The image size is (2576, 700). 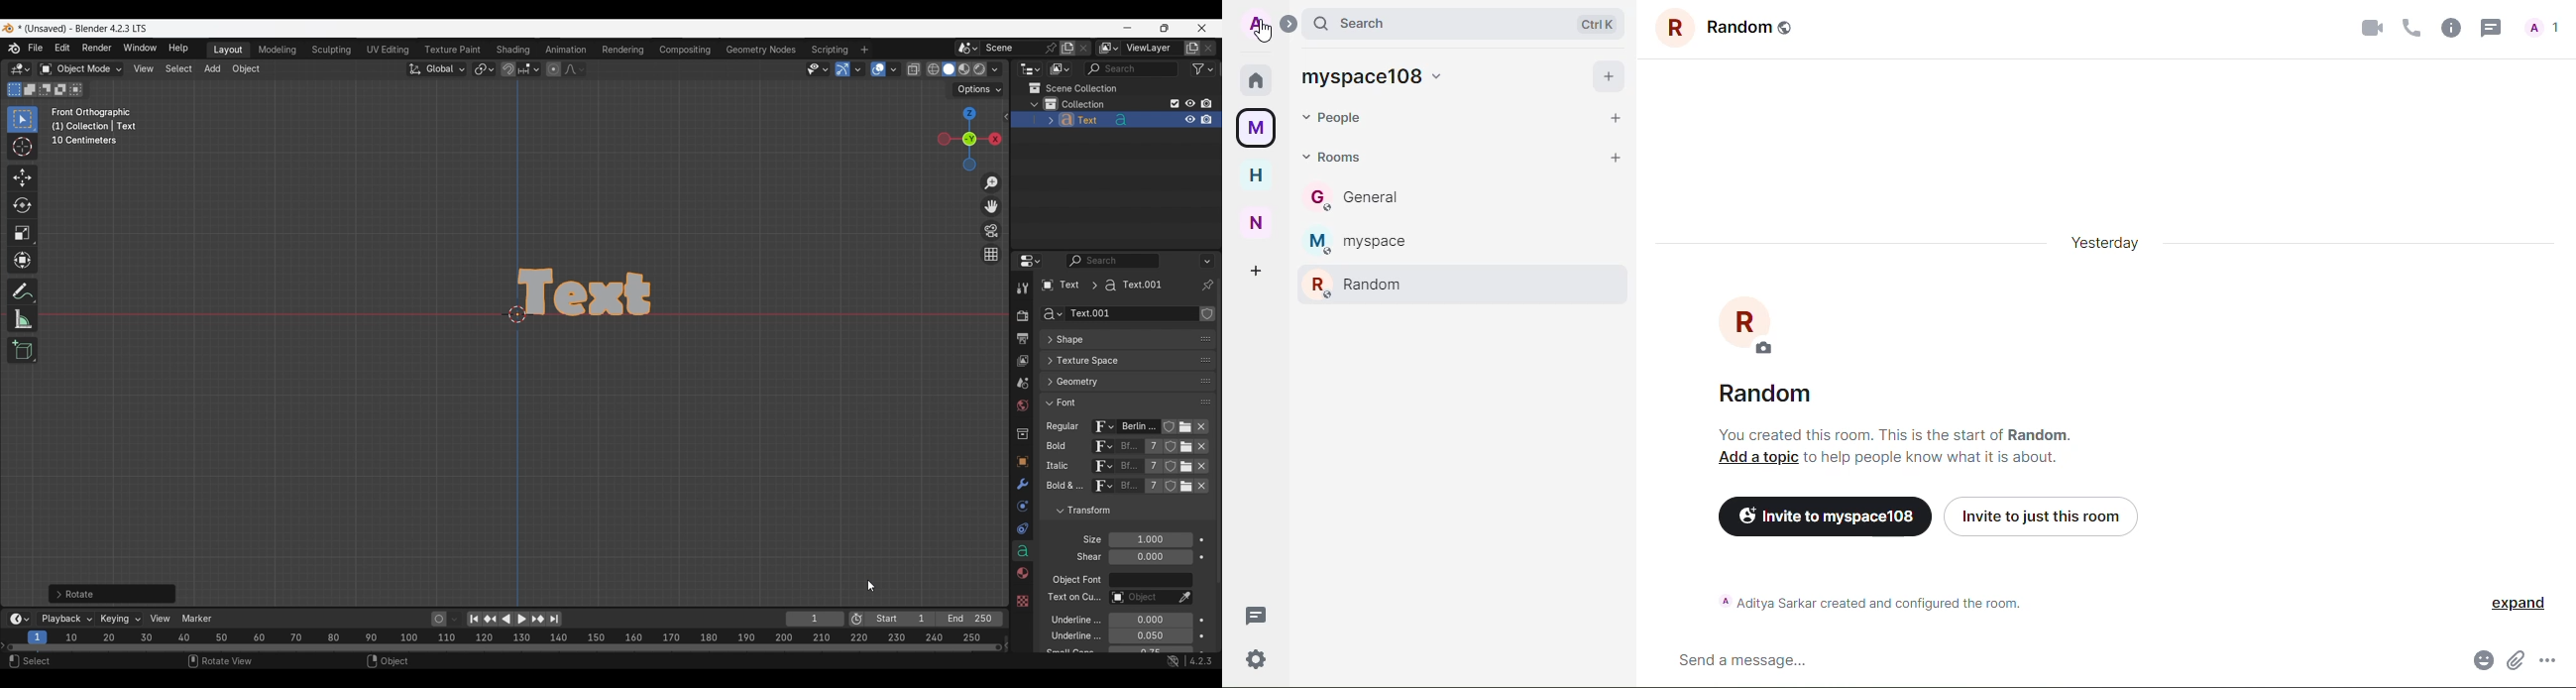 What do you see at coordinates (1206, 428) in the screenshot?
I see `Unlink respective attribute` at bounding box center [1206, 428].